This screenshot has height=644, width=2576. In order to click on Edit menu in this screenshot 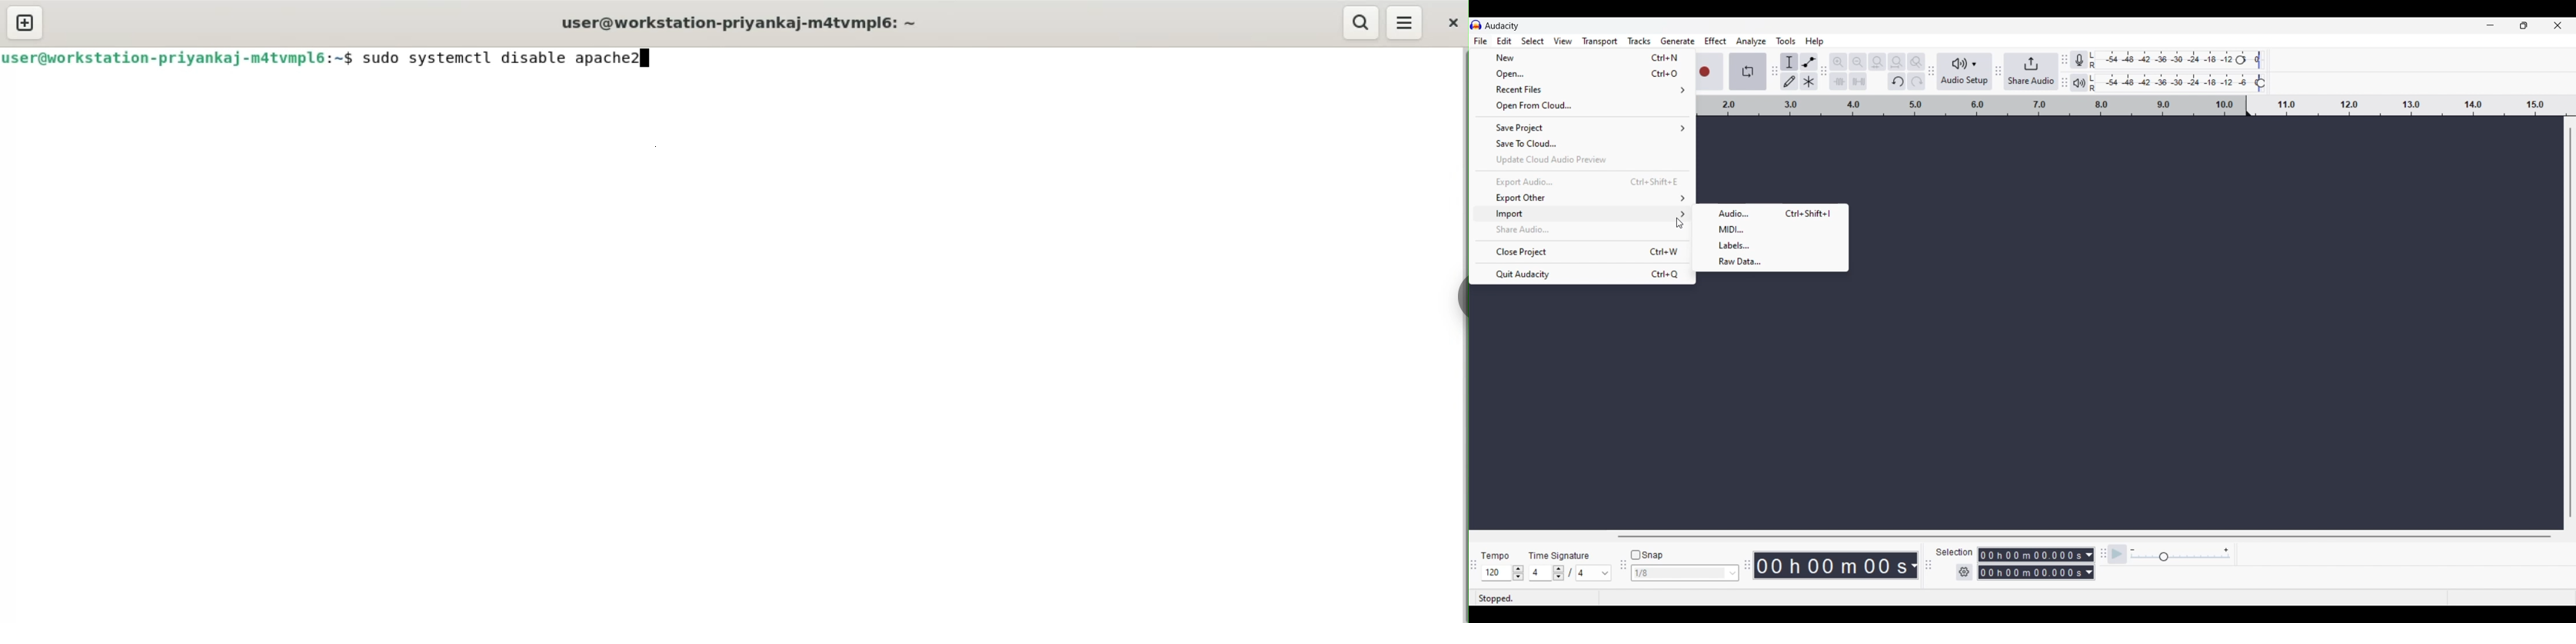, I will do `click(1504, 40)`.